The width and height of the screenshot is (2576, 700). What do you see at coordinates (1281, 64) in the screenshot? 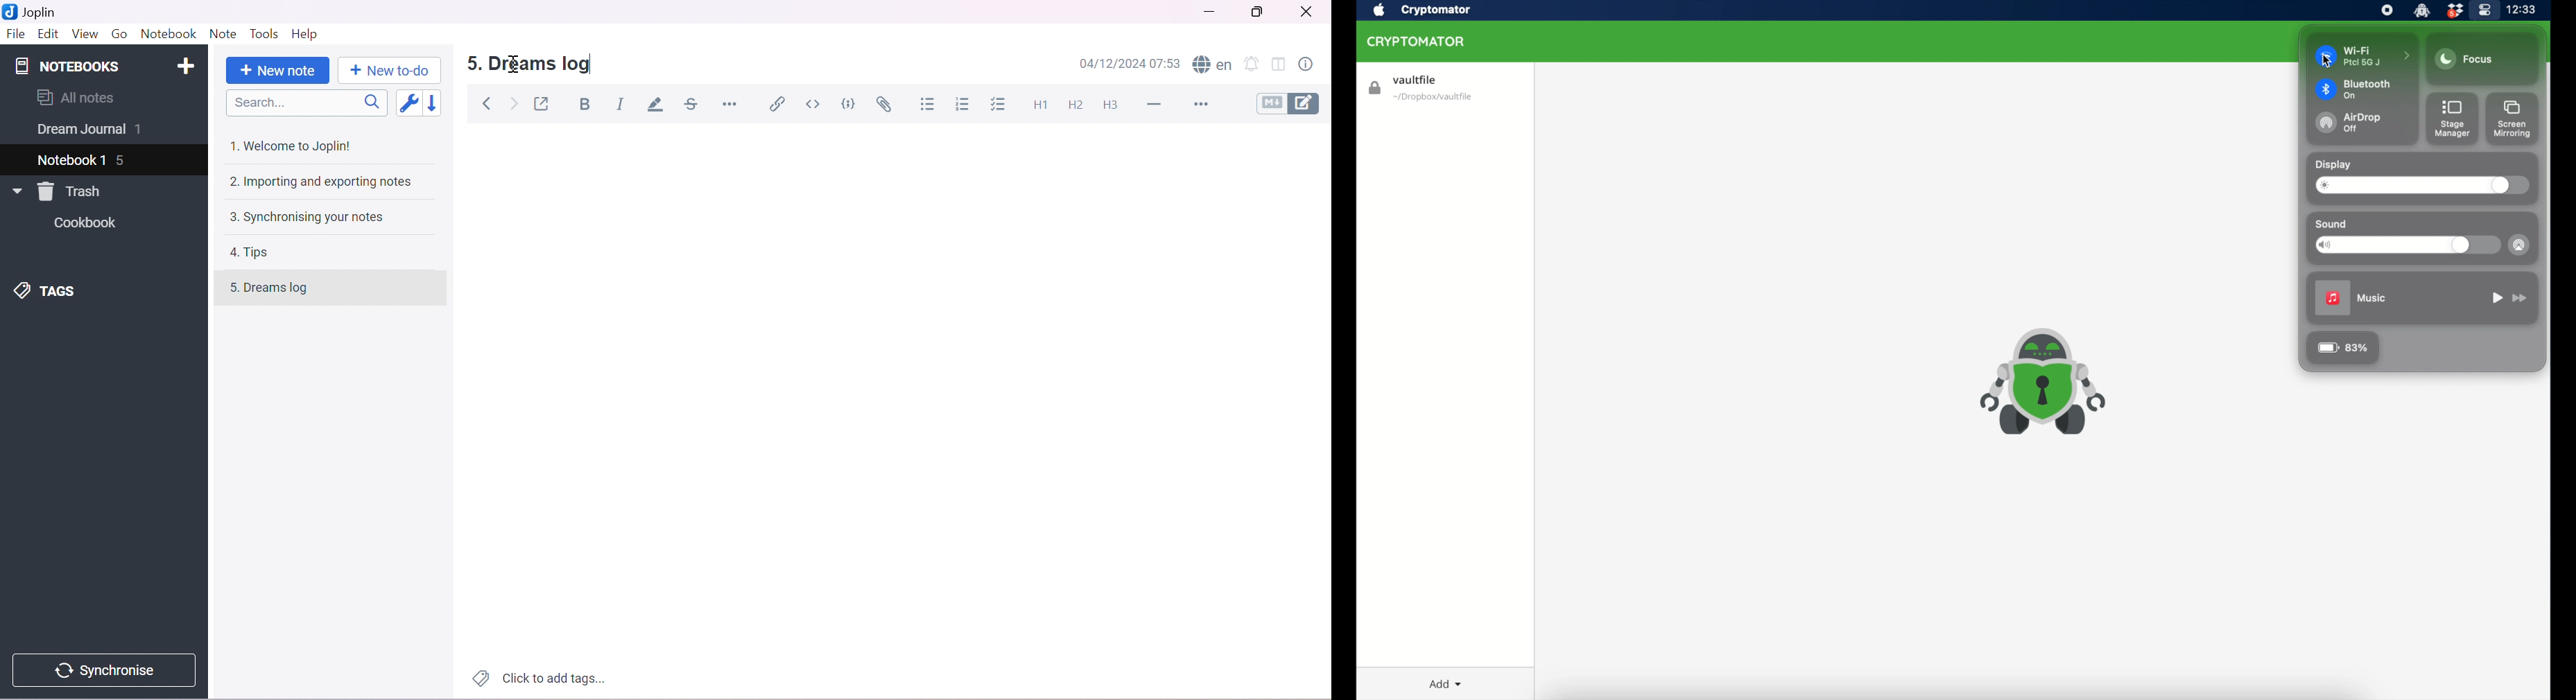
I see `Toggle editor layout` at bounding box center [1281, 64].